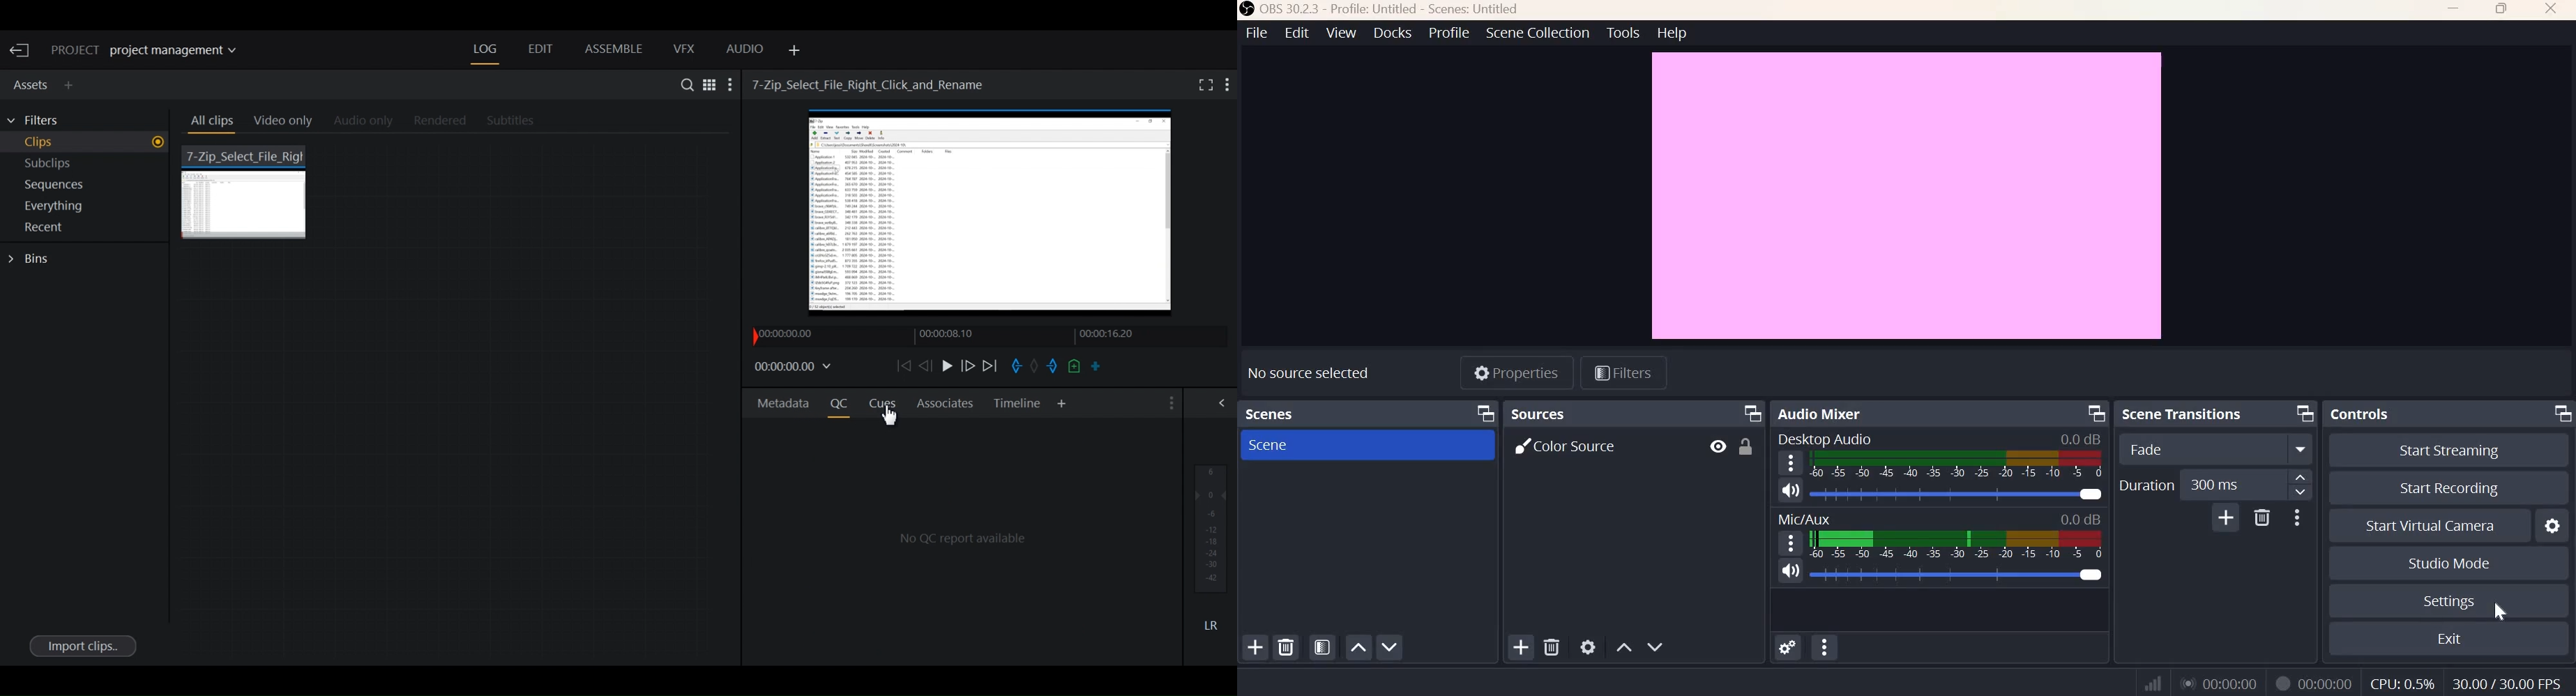 The width and height of the screenshot is (2576, 700). Describe the element at coordinates (1447, 33) in the screenshot. I see `Profile` at that location.